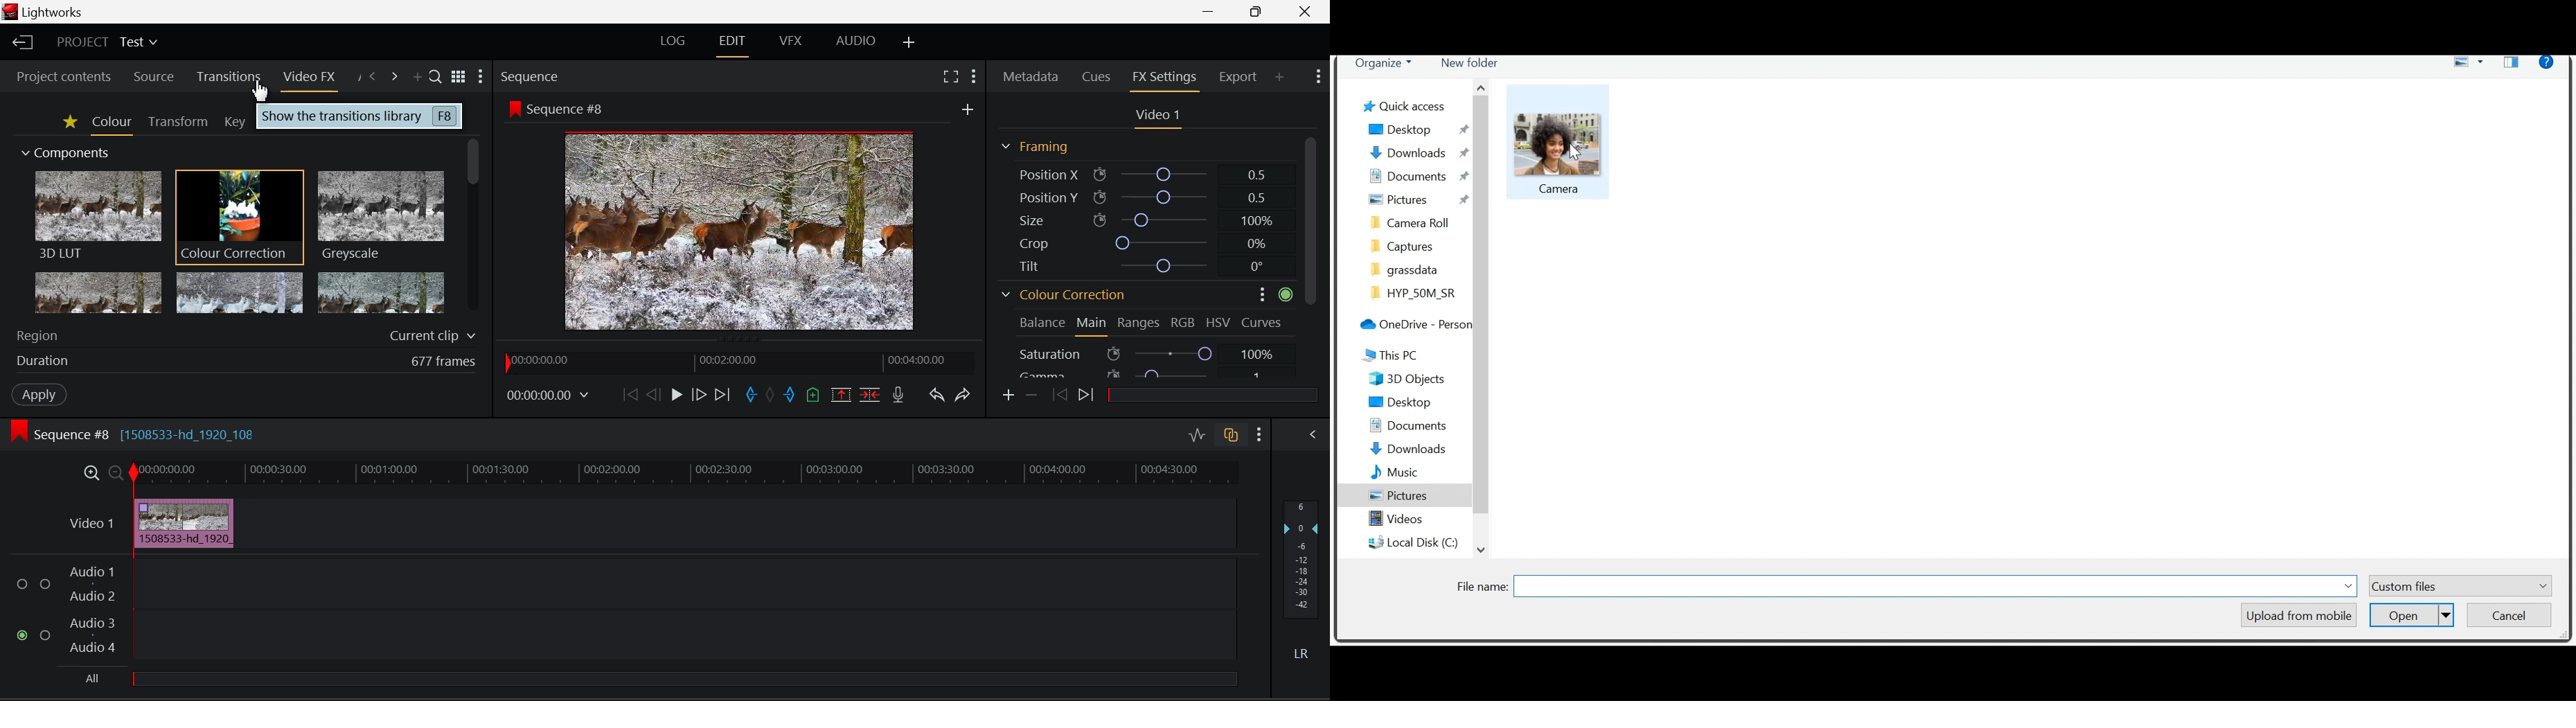  Describe the element at coordinates (1399, 472) in the screenshot. I see `Music` at that location.